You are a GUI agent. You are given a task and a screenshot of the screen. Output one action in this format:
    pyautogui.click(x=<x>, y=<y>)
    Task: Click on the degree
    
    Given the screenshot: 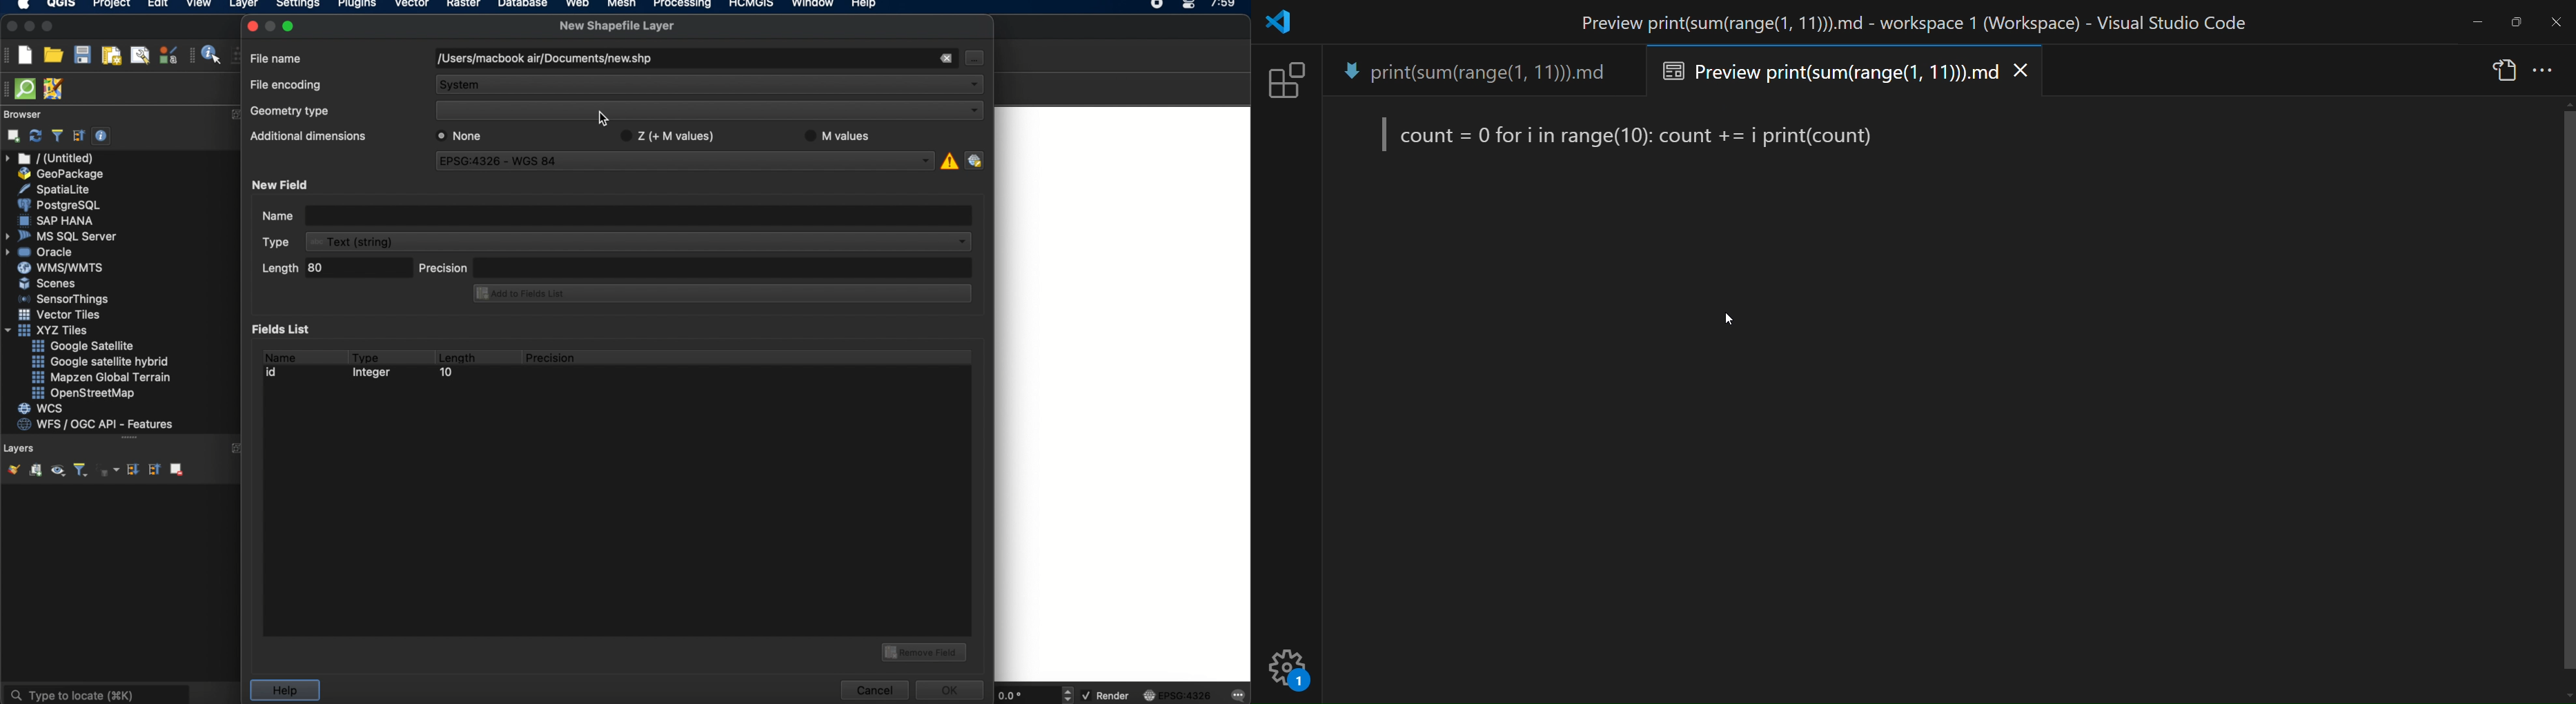 What is the action you would take?
    pyautogui.click(x=1025, y=695)
    